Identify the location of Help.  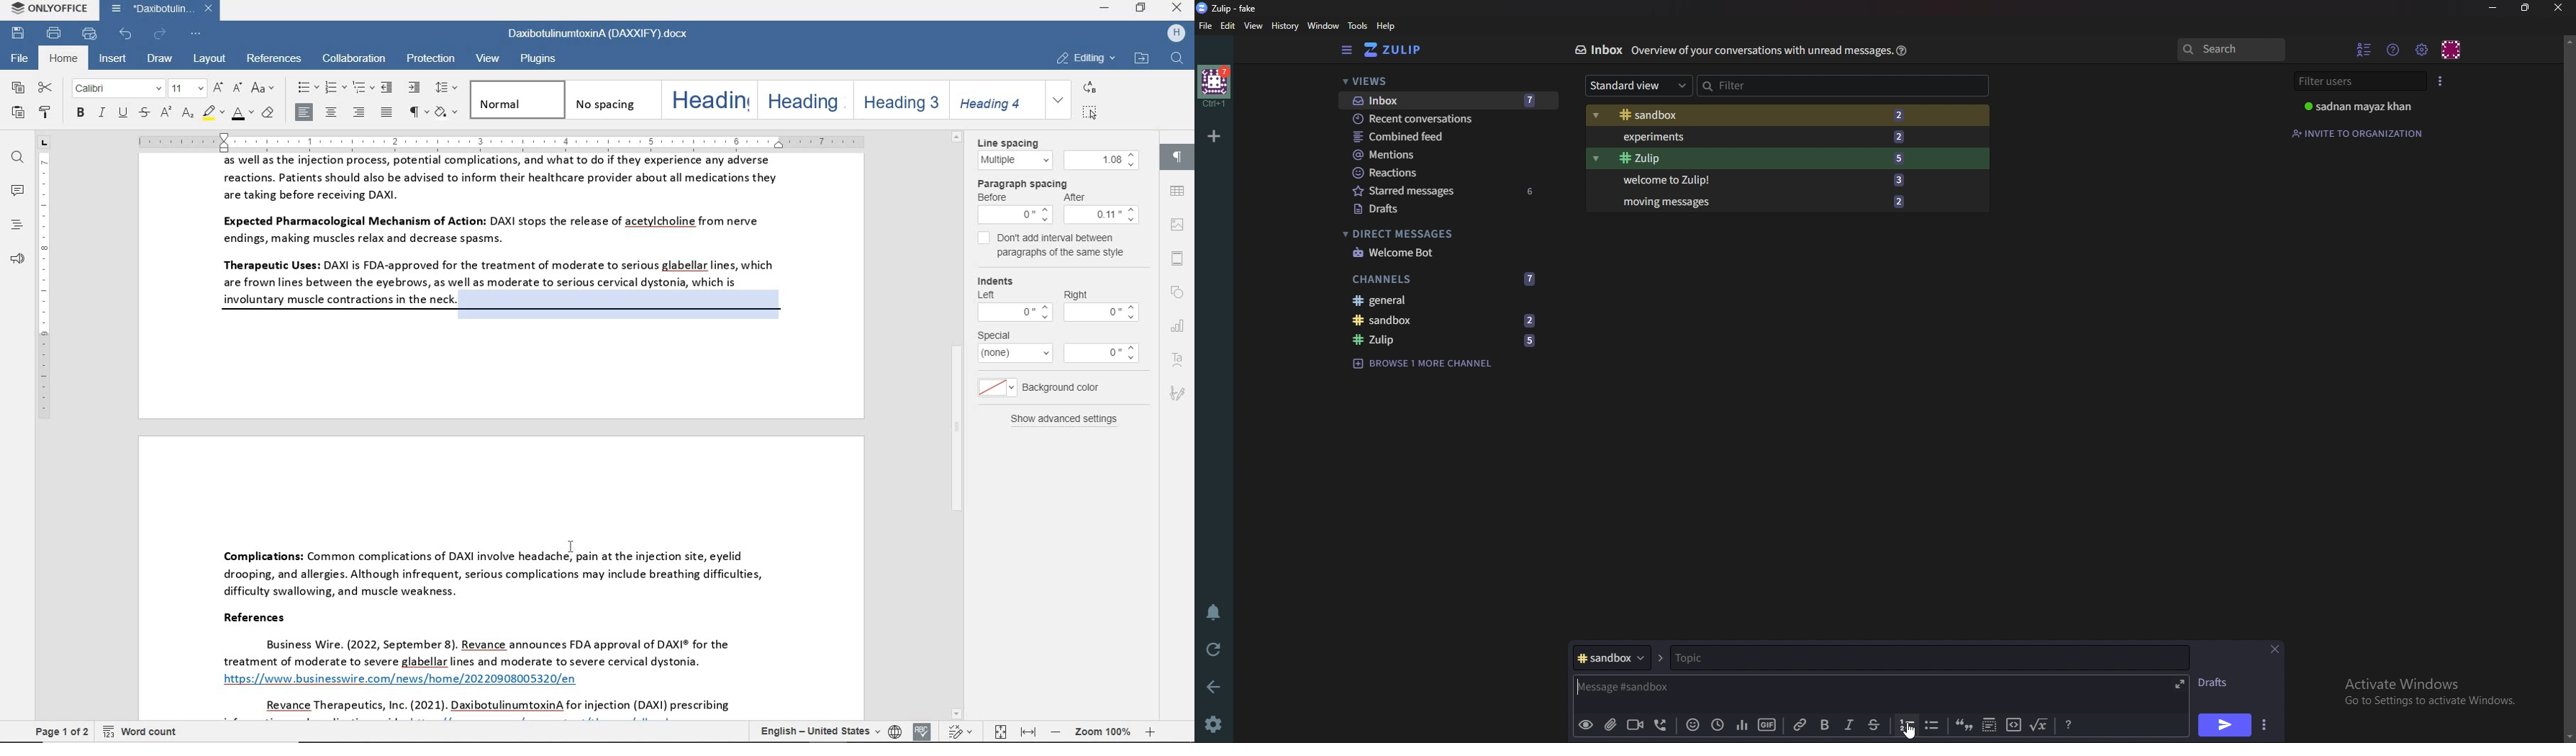
(1900, 50).